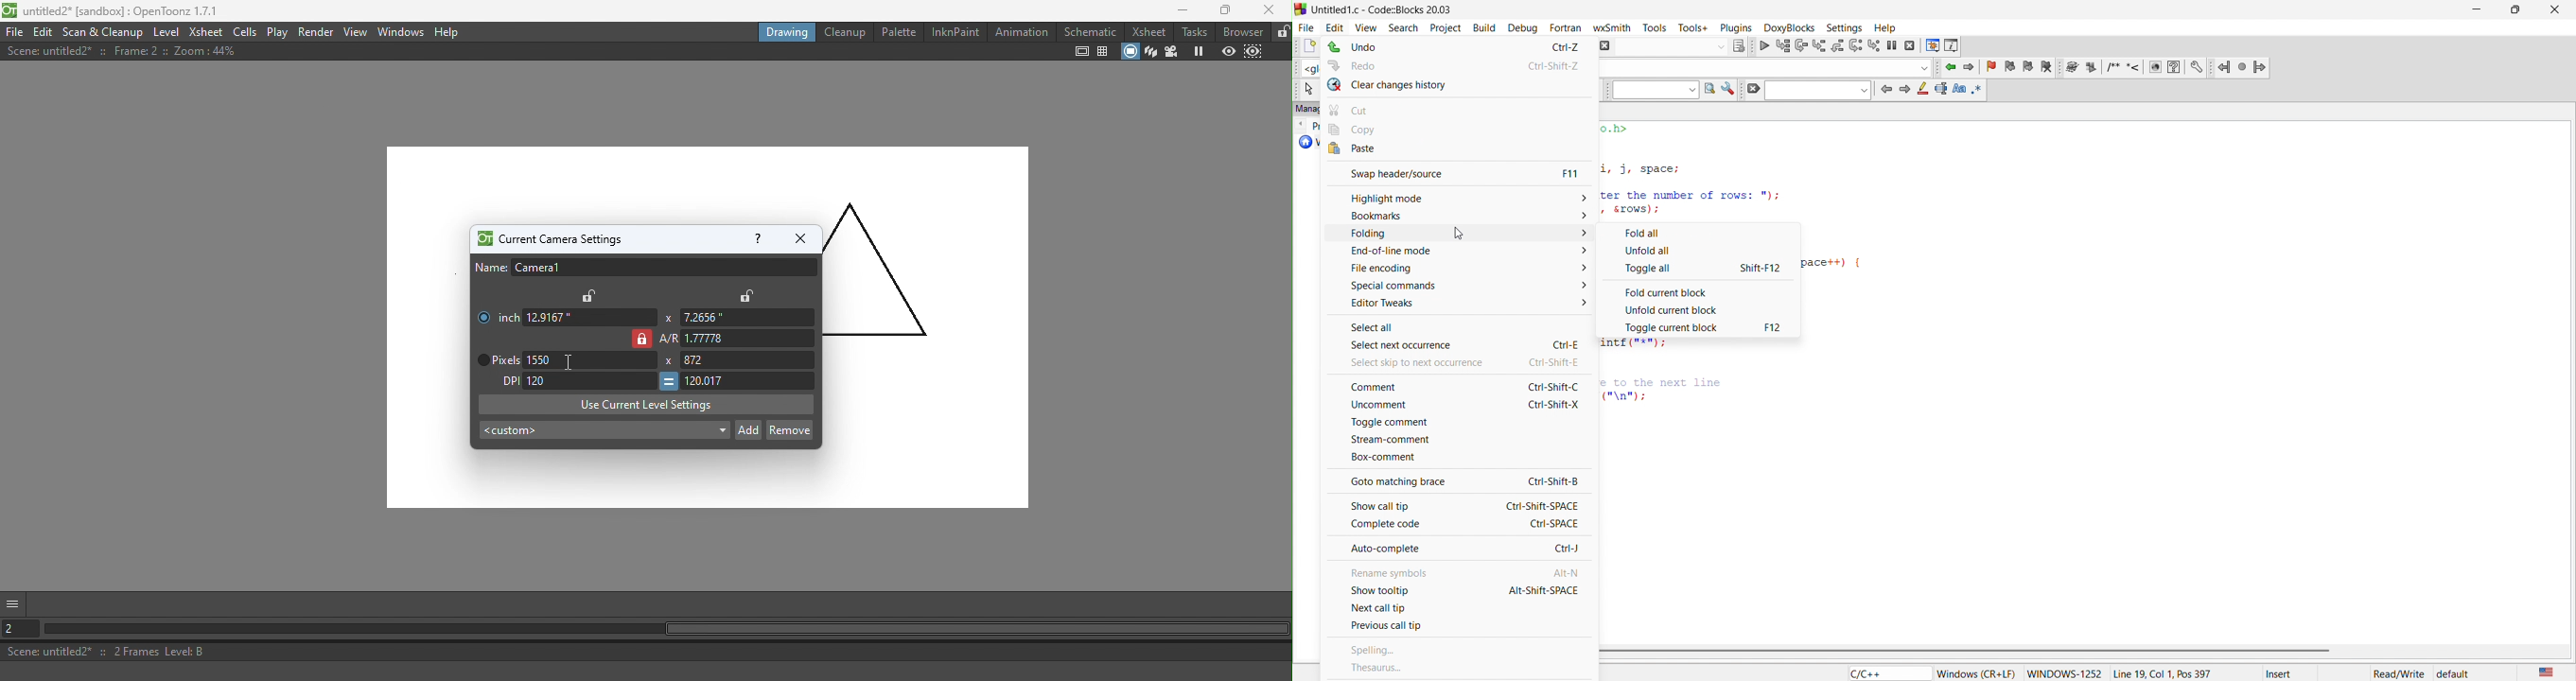  I want to click on previous call tip, so click(1456, 628).